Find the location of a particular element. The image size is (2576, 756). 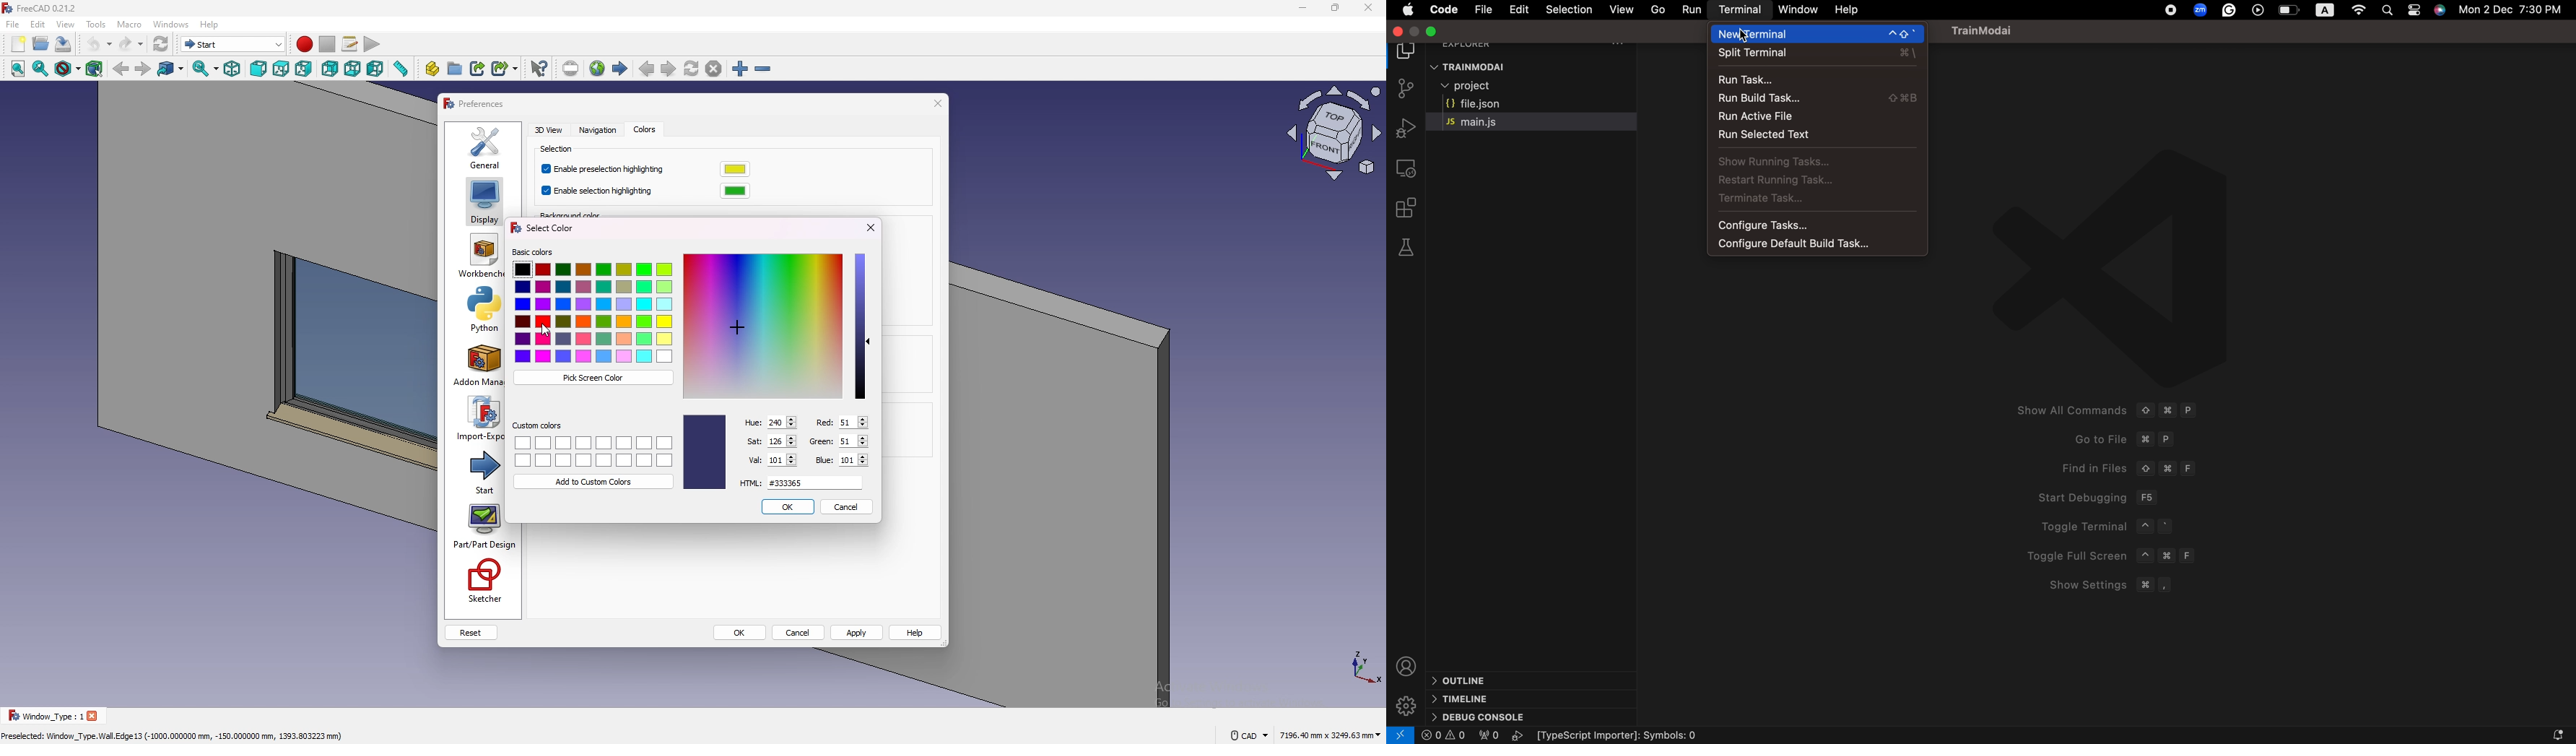

tests is located at coordinates (1406, 248).